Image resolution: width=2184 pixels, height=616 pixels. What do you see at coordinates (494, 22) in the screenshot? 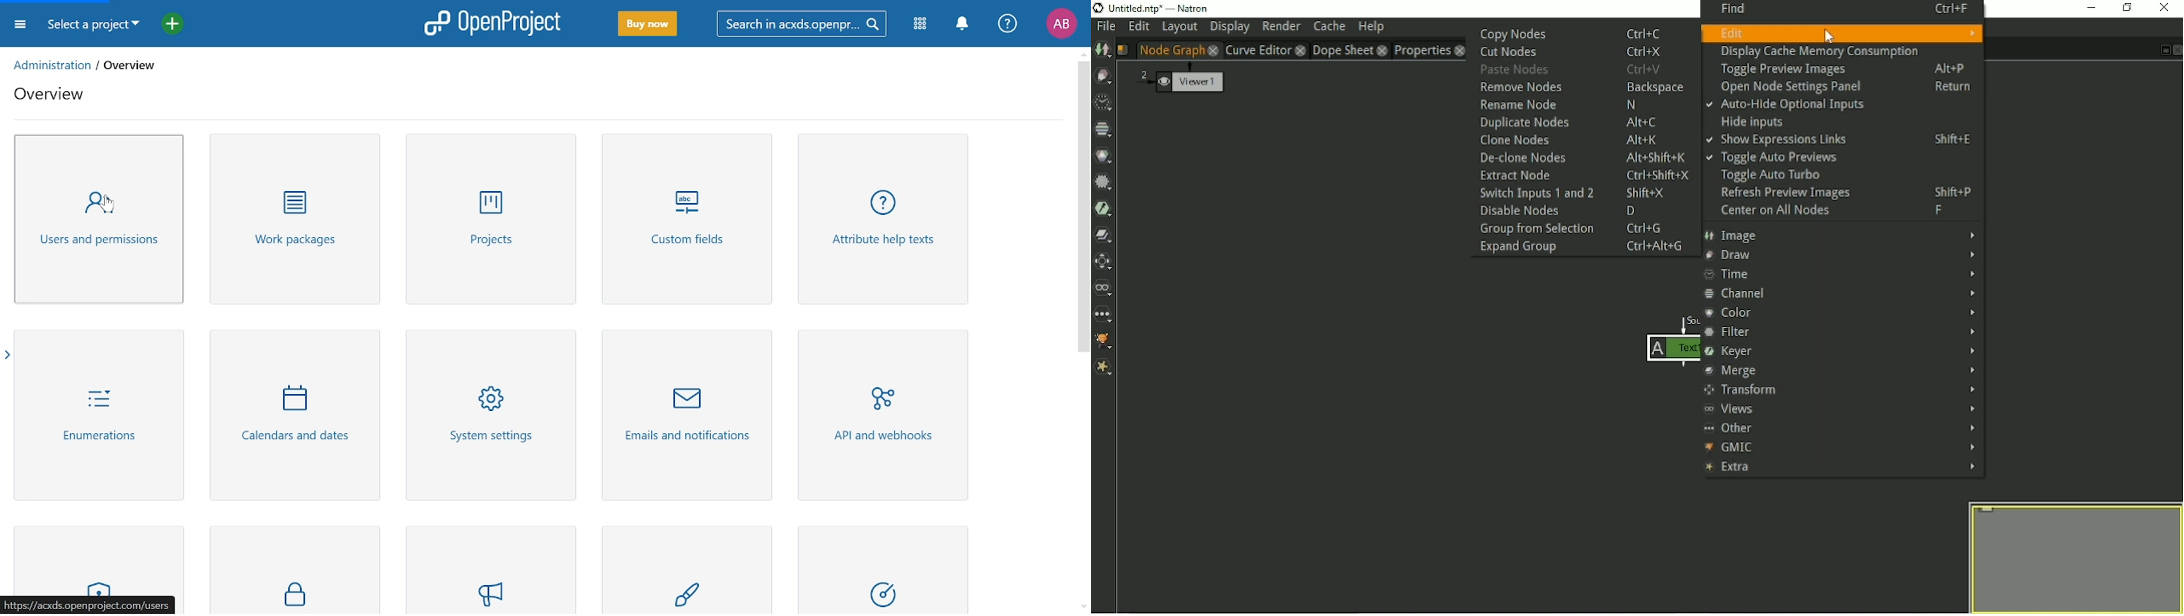
I see `OpenProject logo` at bounding box center [494, 22].